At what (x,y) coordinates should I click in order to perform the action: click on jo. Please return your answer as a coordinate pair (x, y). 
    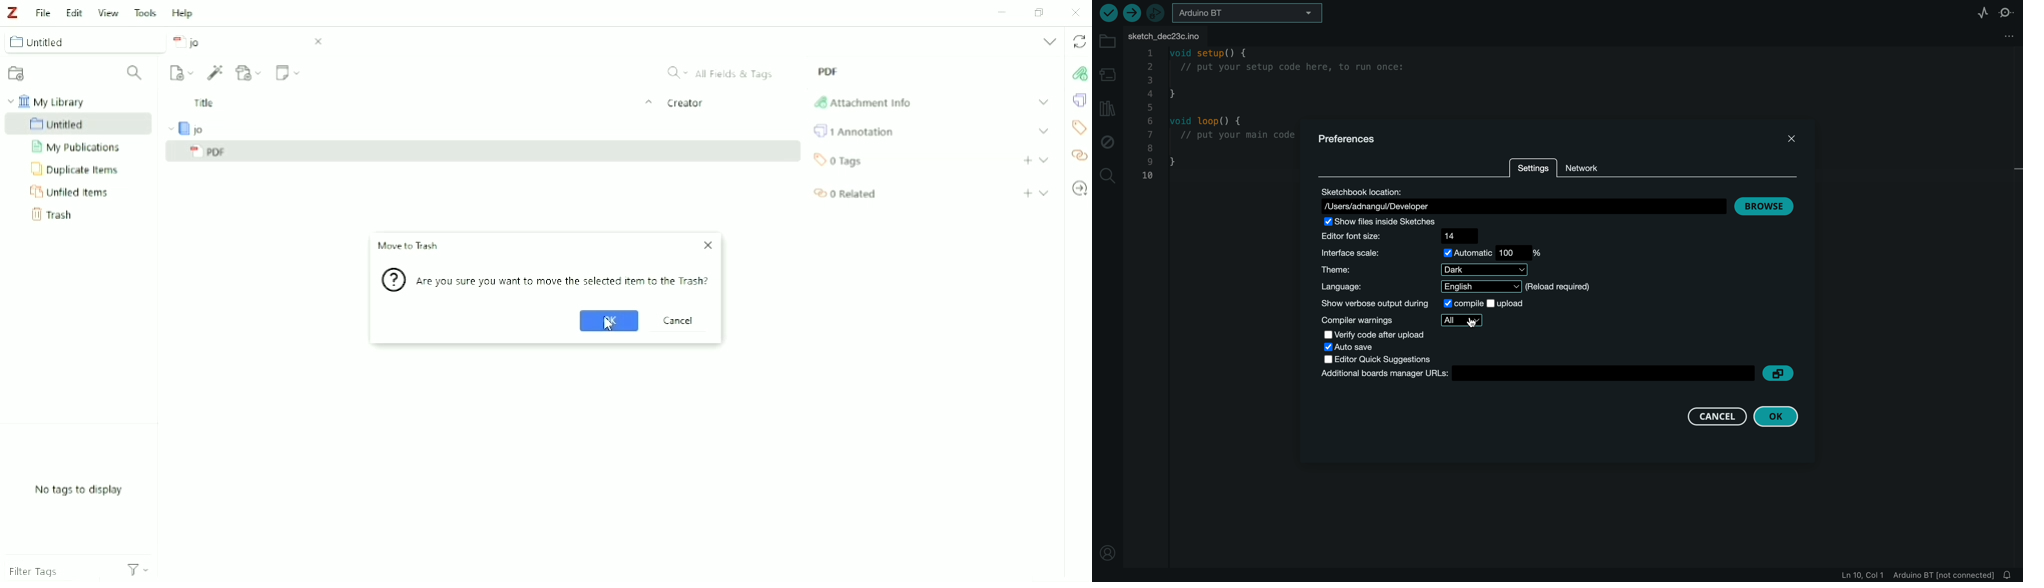
    Looking at the image, I should click on (248, 42).